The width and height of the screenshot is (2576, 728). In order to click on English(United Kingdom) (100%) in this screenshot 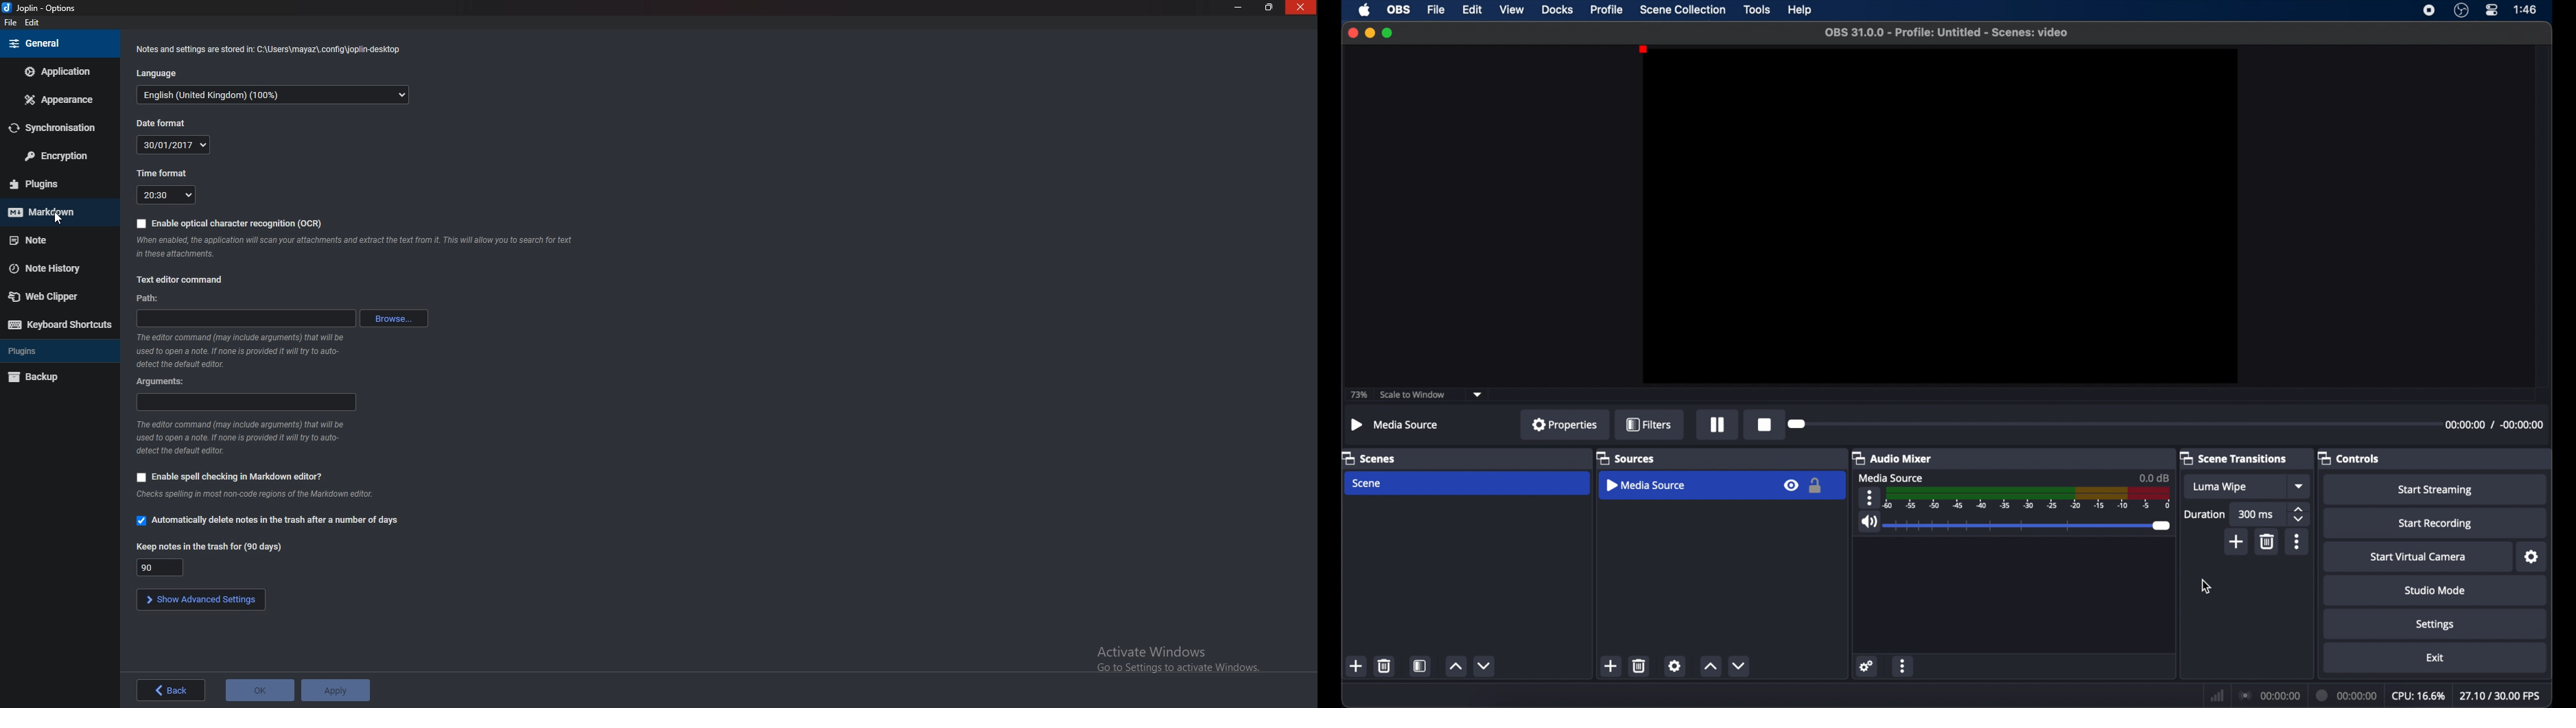, I will do `click(272, 95)`.